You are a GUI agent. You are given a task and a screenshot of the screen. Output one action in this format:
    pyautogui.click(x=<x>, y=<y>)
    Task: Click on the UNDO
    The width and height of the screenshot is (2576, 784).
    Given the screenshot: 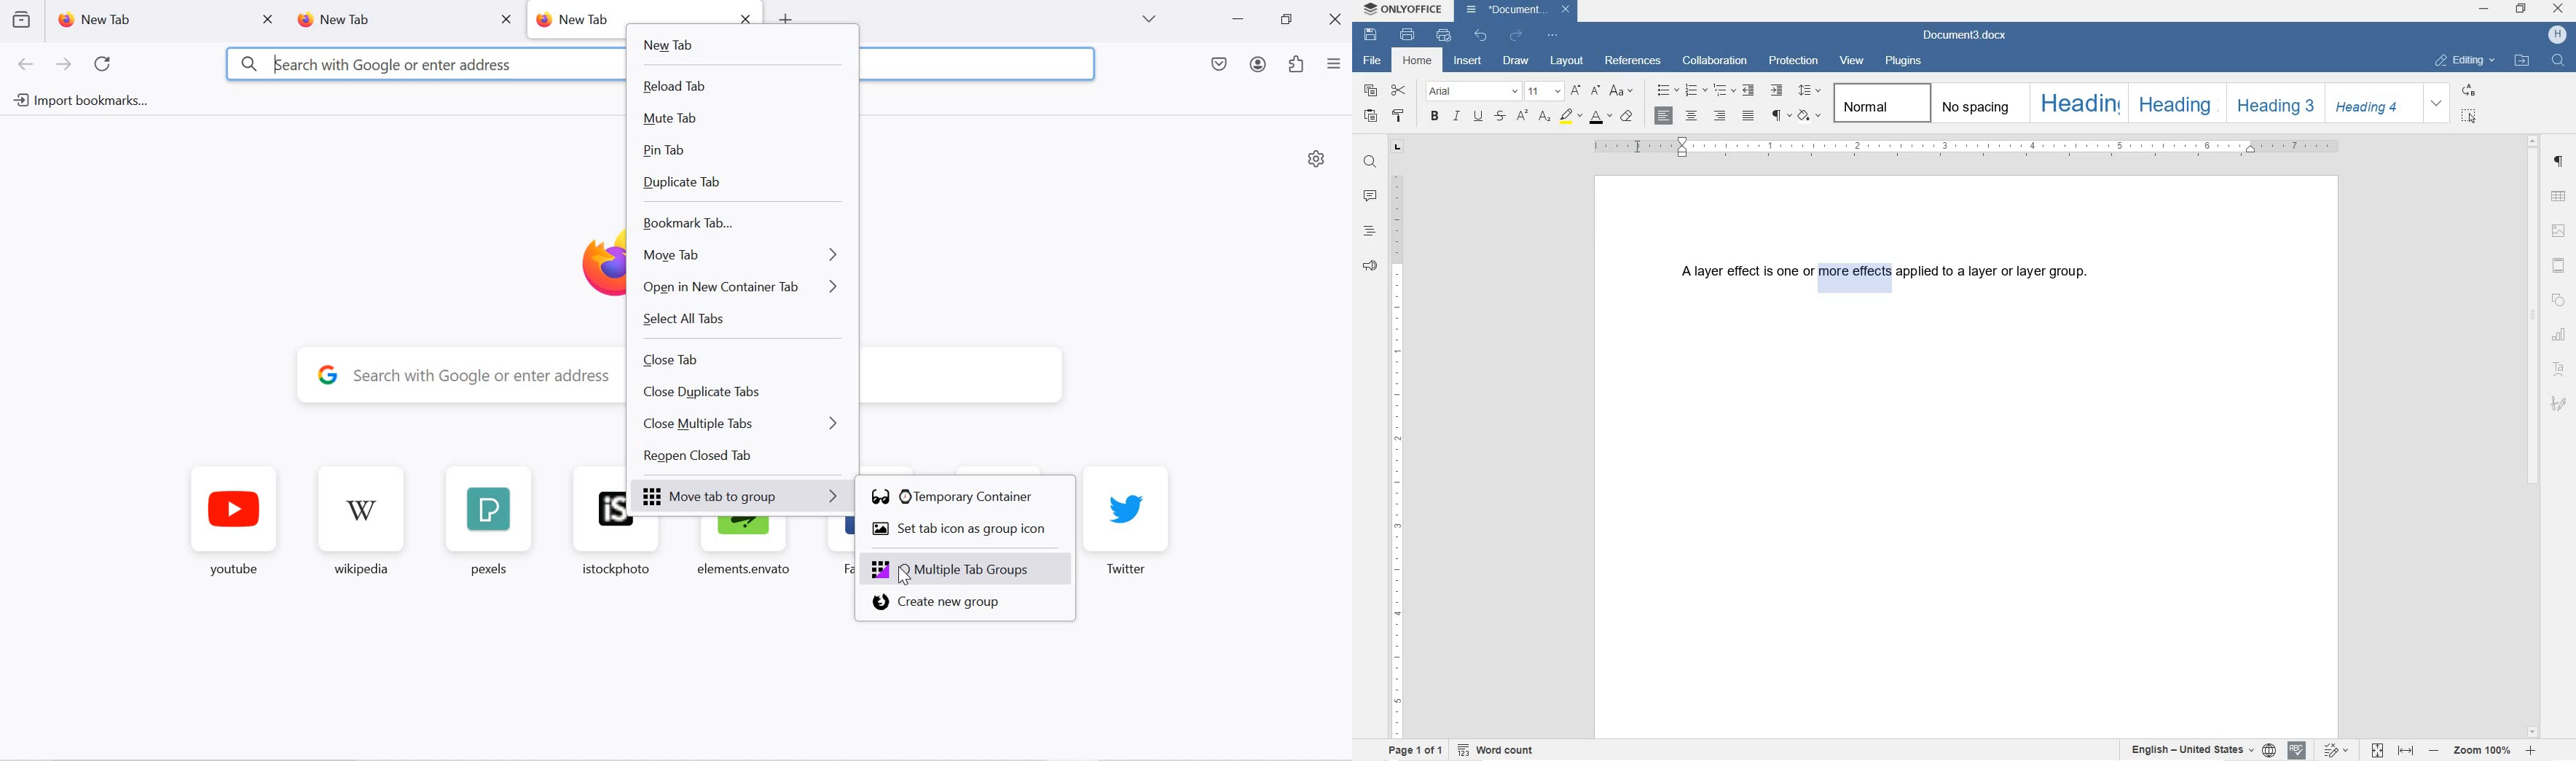 What is the action you would take?
    pyautogui.click(x=1481, y=36)
    